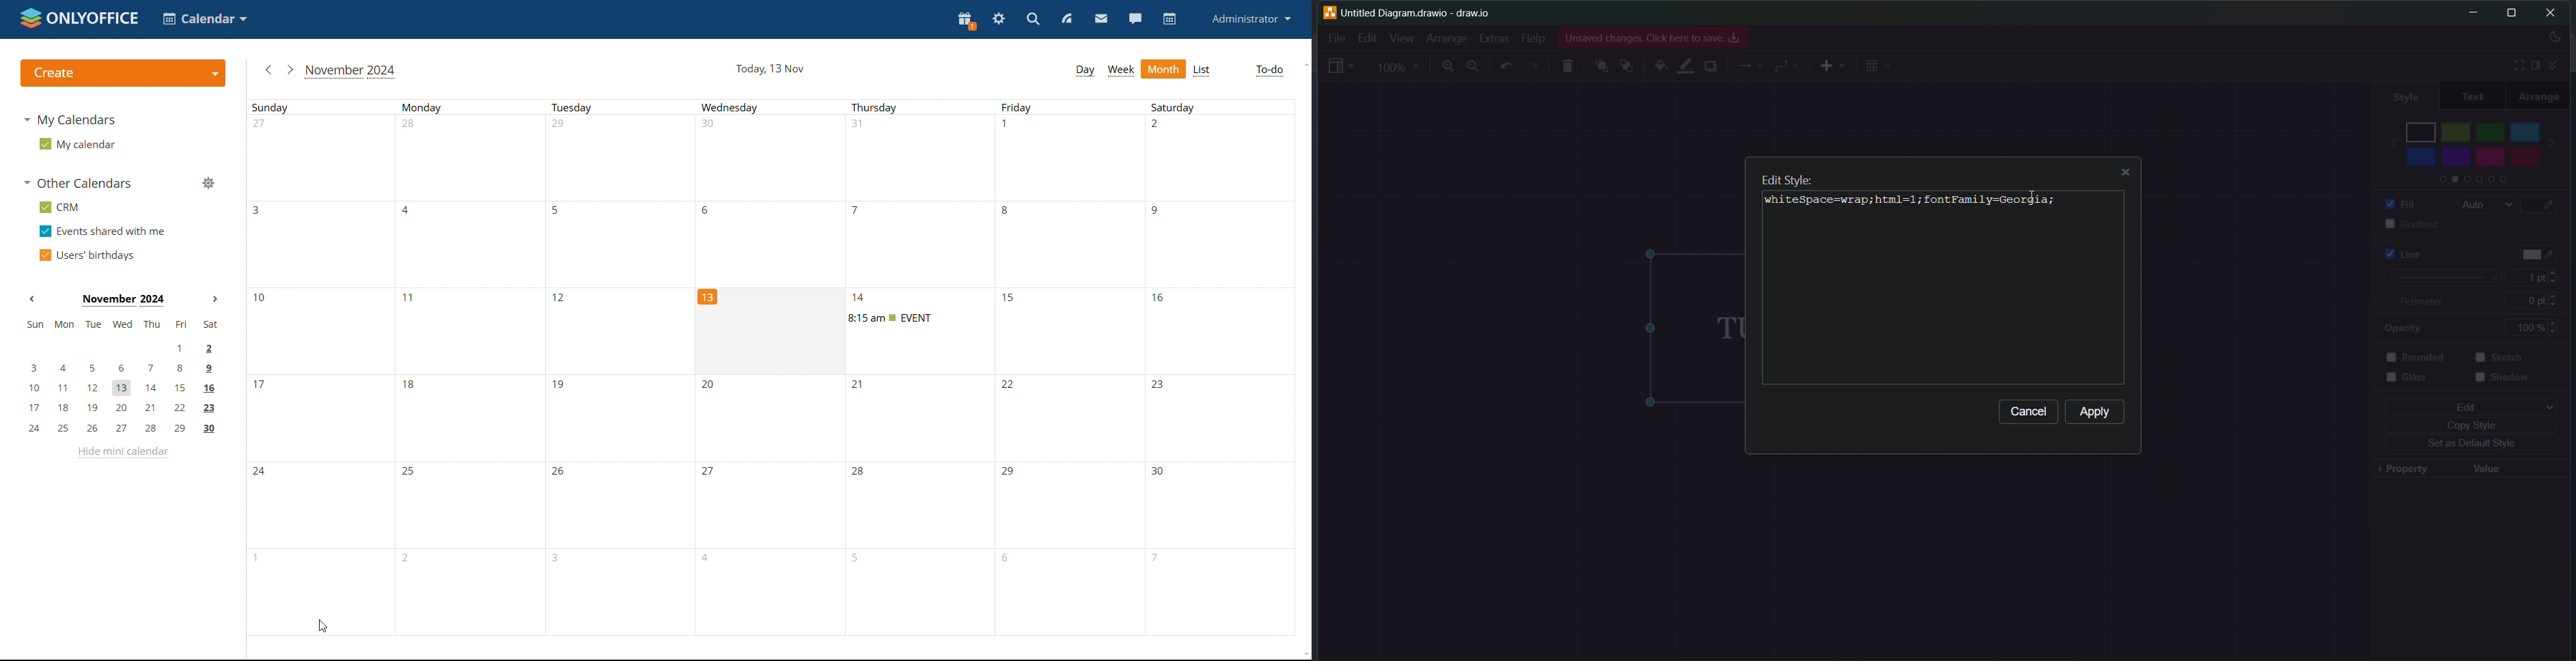 Image resolution: width=2576 pixels, height=672 pixels. Describe the element at coordinates (2129, 174) in the screenshot. I see `close dialog` at that location.